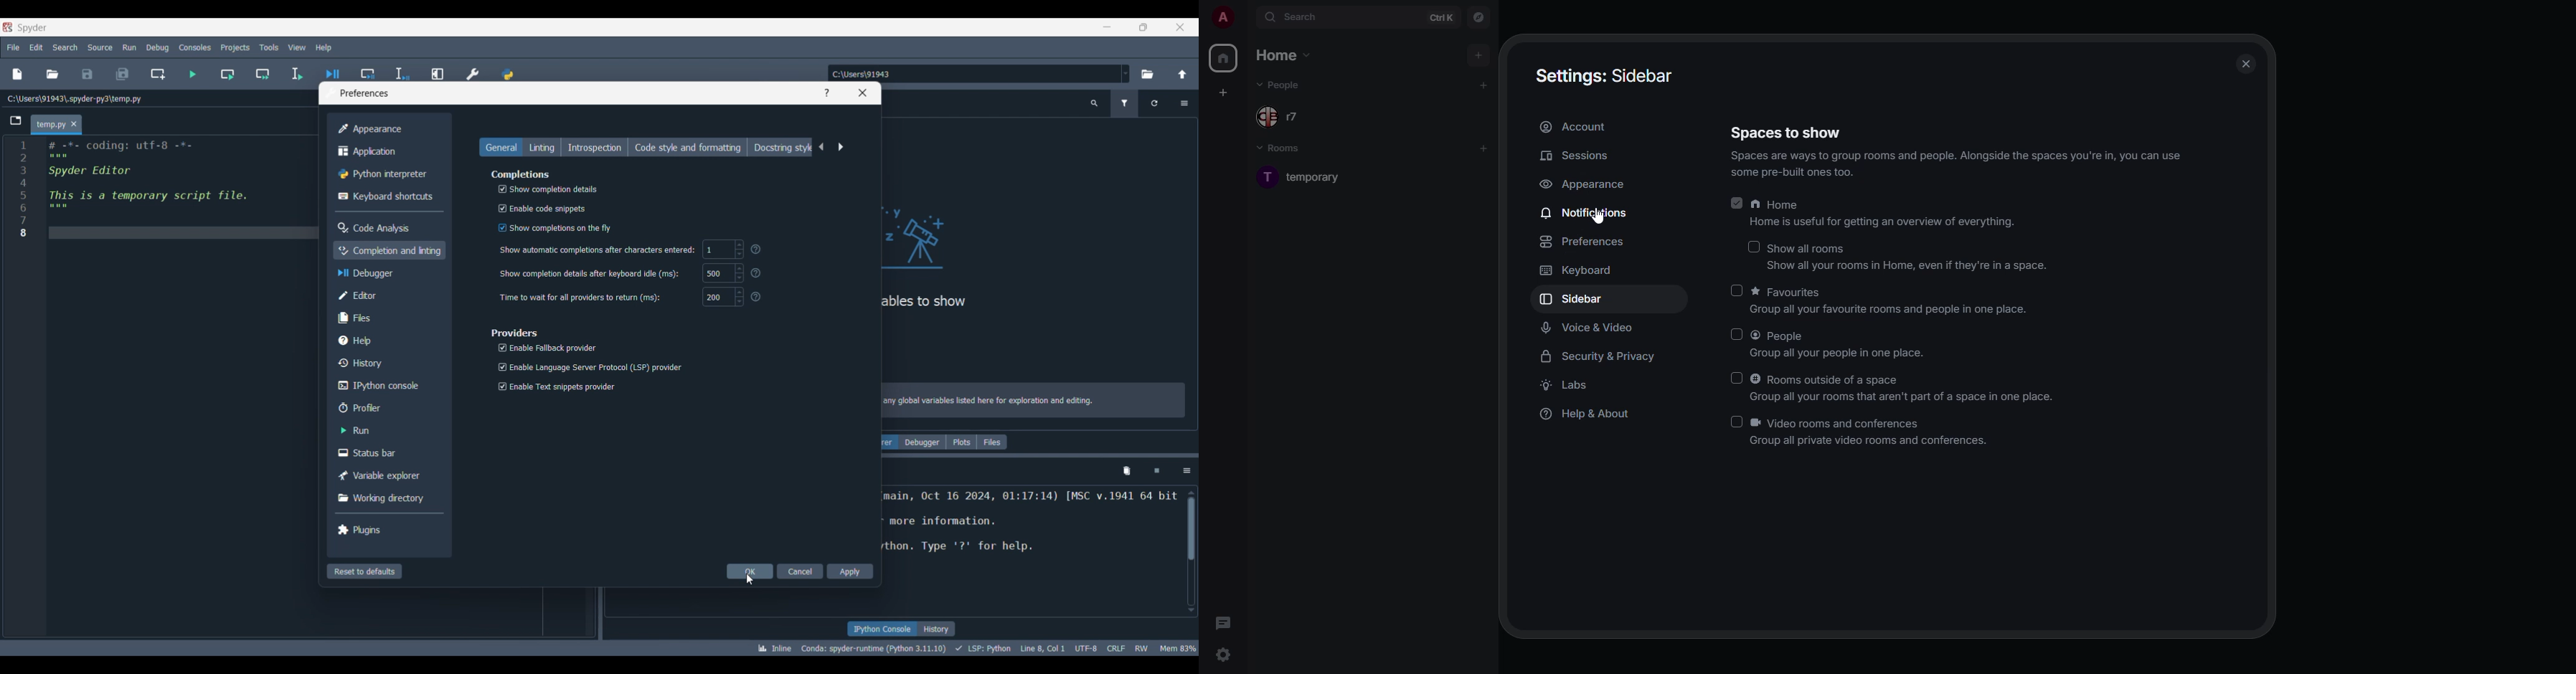 The height and width of the screenshot is (700, 2576). Describe the element at coordinates (1578, 298) in the screenshot. I see `sidebar` at that location.